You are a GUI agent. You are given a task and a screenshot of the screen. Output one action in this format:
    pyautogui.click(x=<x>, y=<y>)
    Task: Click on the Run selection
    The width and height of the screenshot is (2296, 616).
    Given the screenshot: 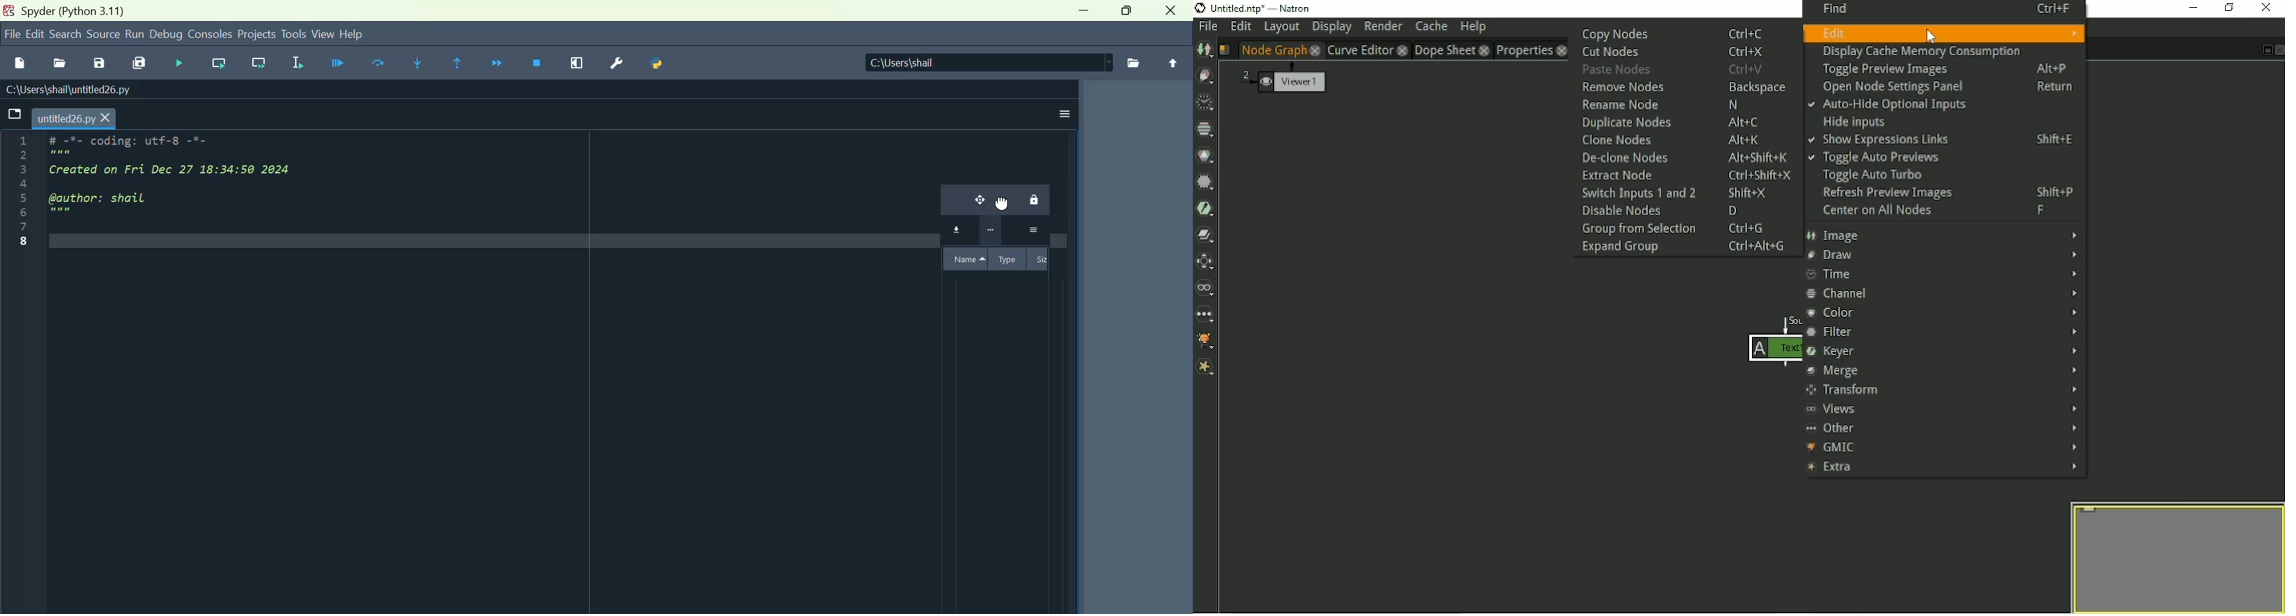 What is the action you would take?
    pyautogui.click(x=298, y=62)
    